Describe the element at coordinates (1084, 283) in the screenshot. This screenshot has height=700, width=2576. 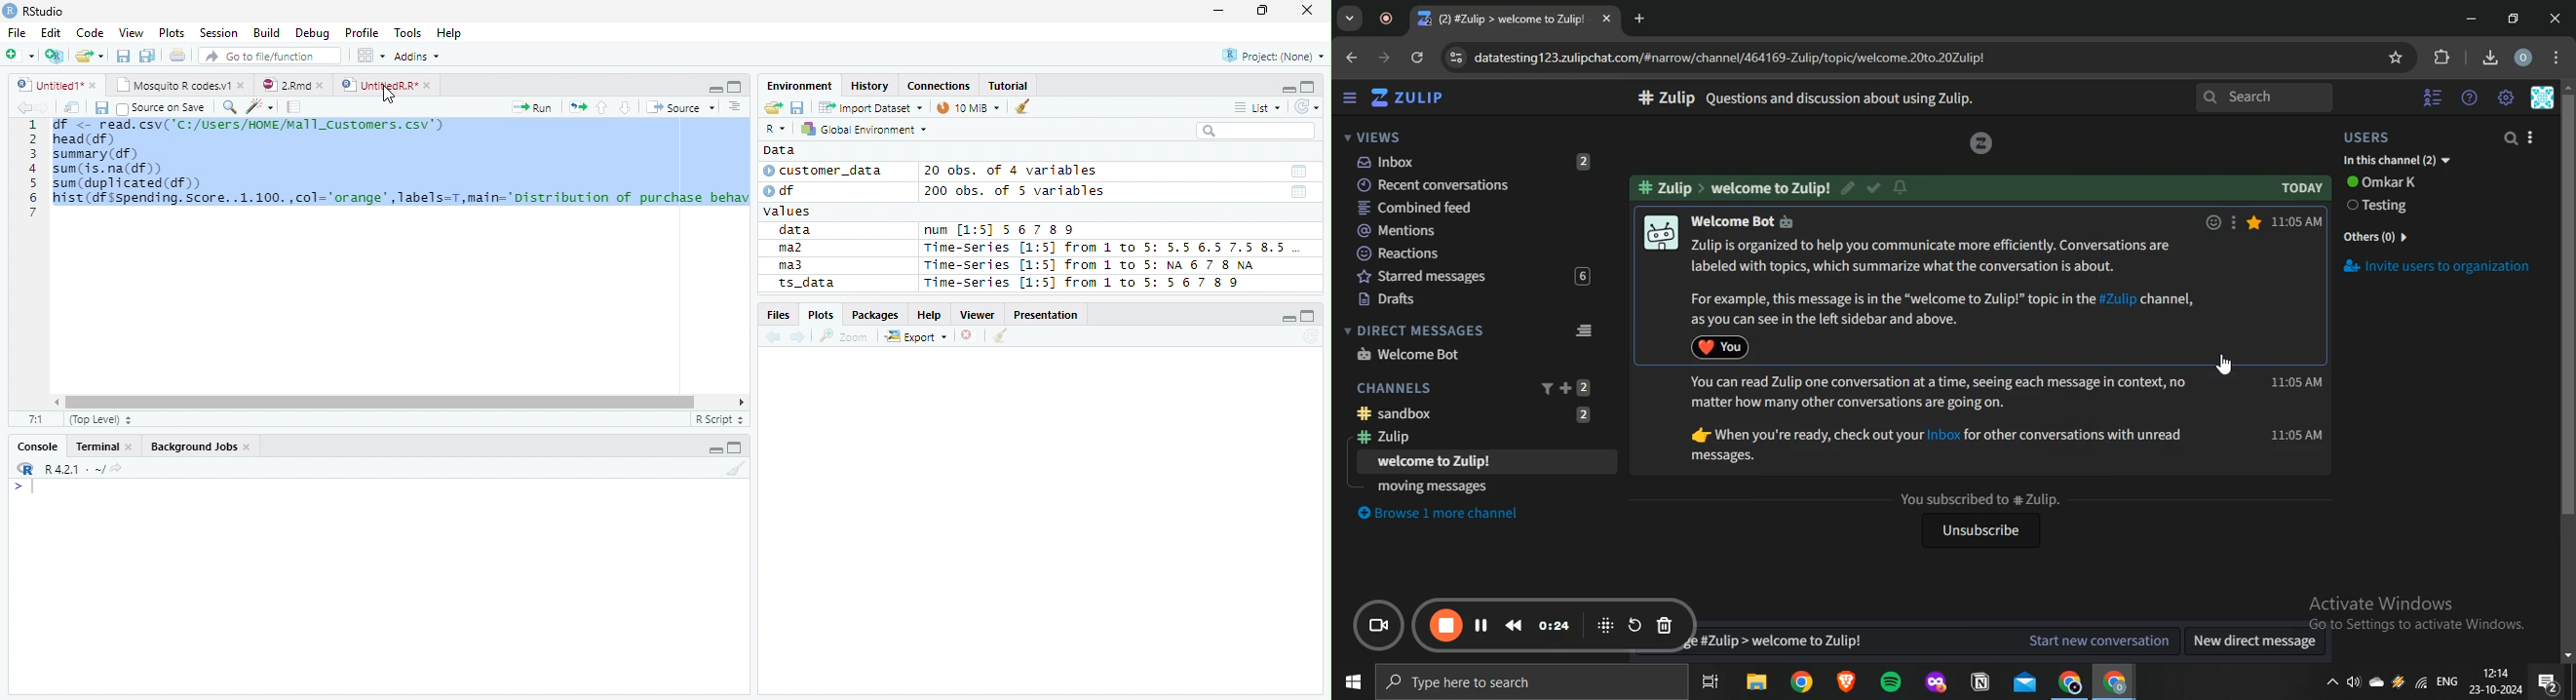
I see `Time-Series [1:5] from 1 to 5: 56 7 8 9` at that location.